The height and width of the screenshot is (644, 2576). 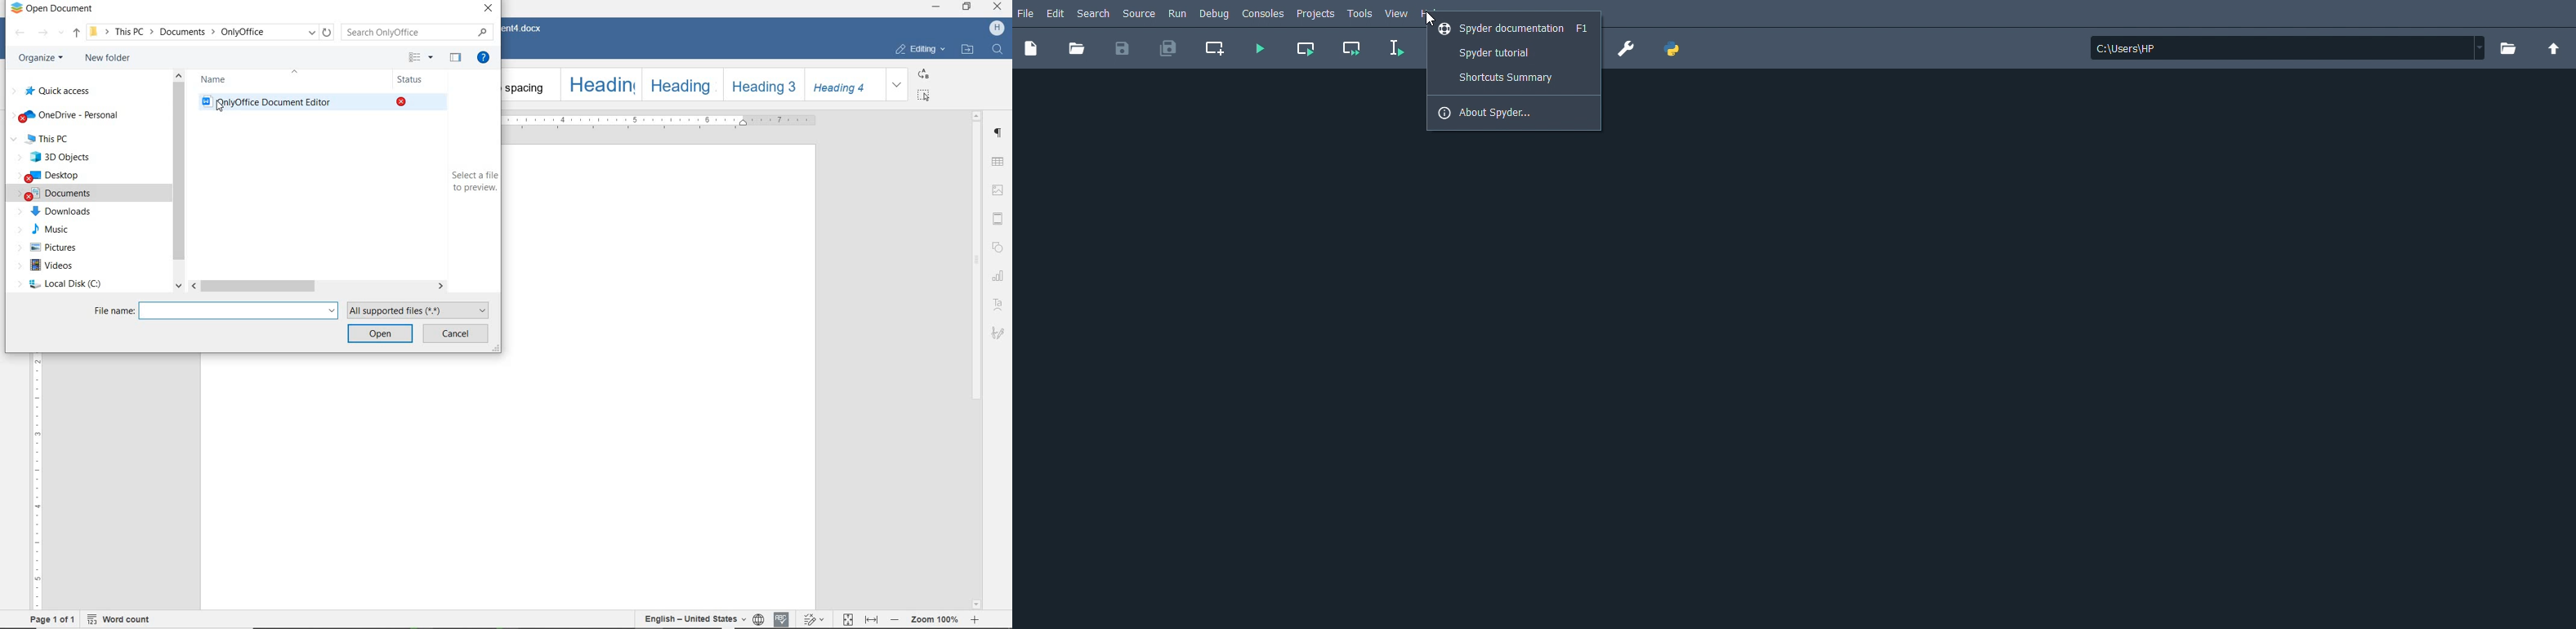 I want to click on music, so click(x=46, y=229).